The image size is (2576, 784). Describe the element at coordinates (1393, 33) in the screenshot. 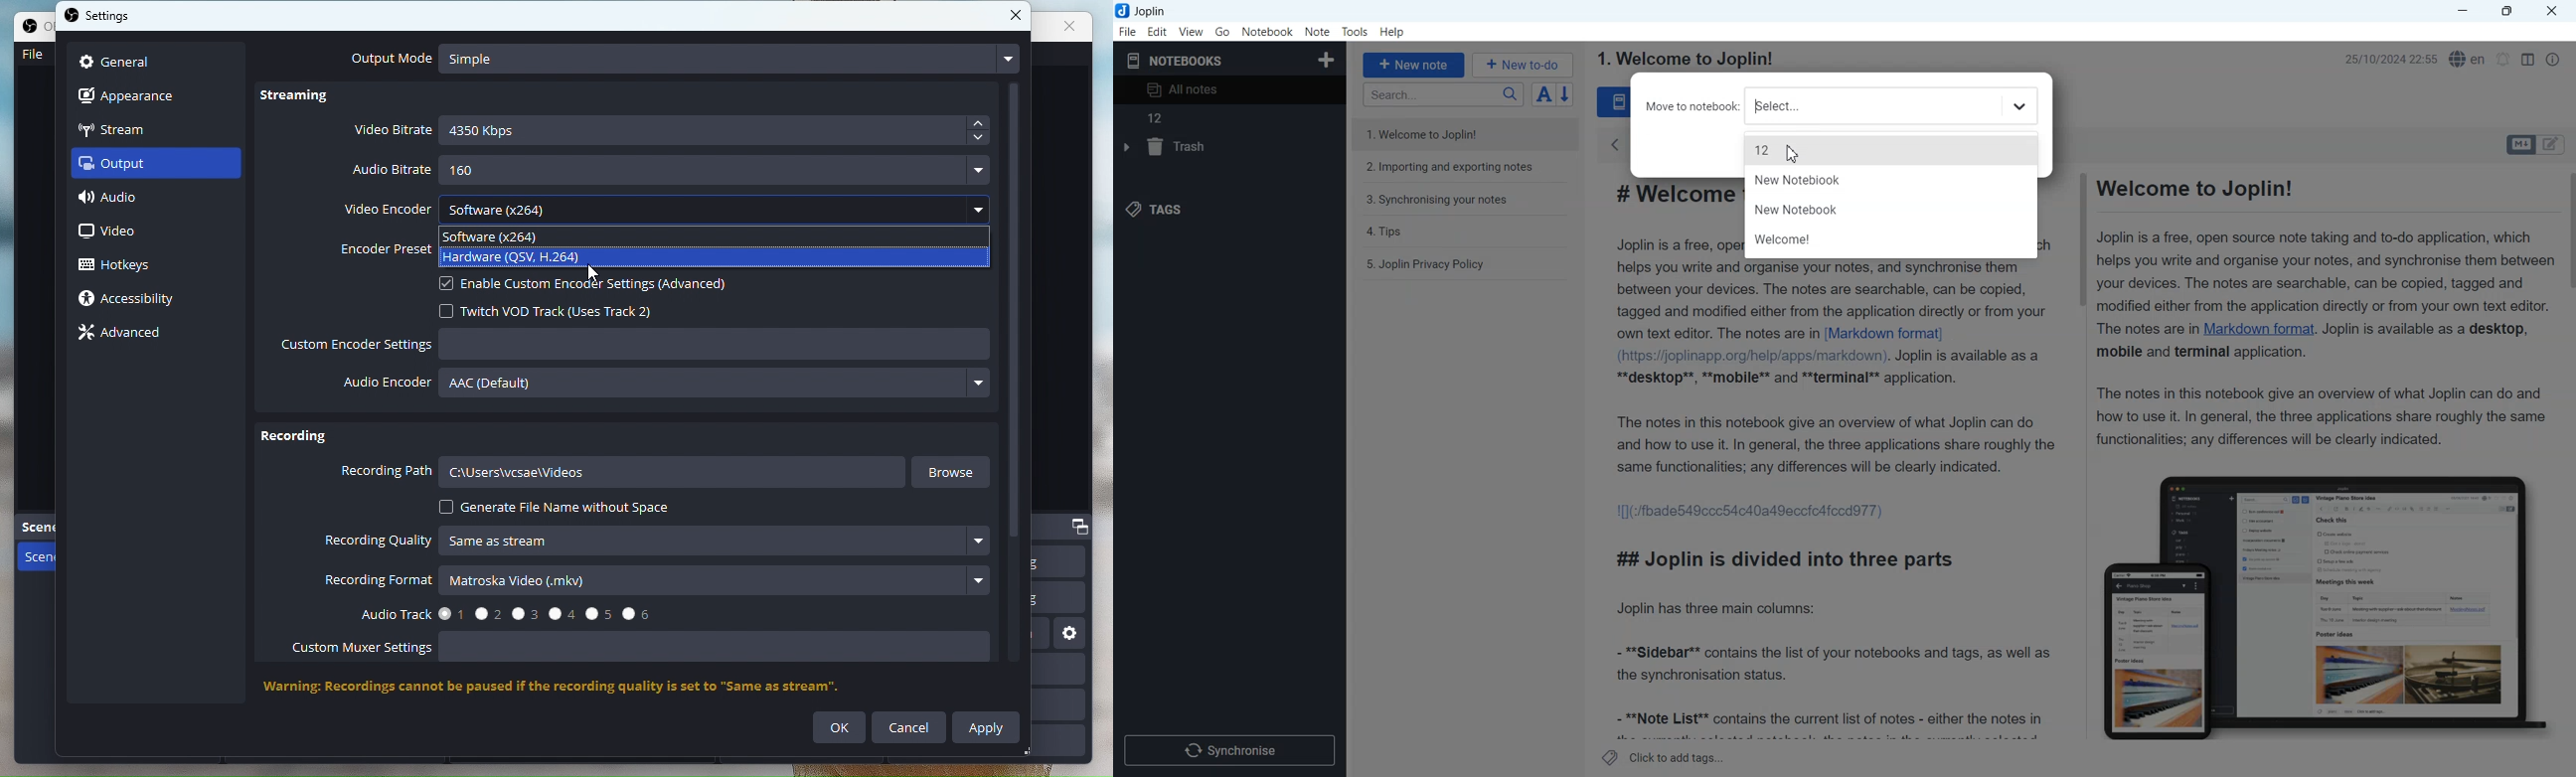

I see `Help` at that location.